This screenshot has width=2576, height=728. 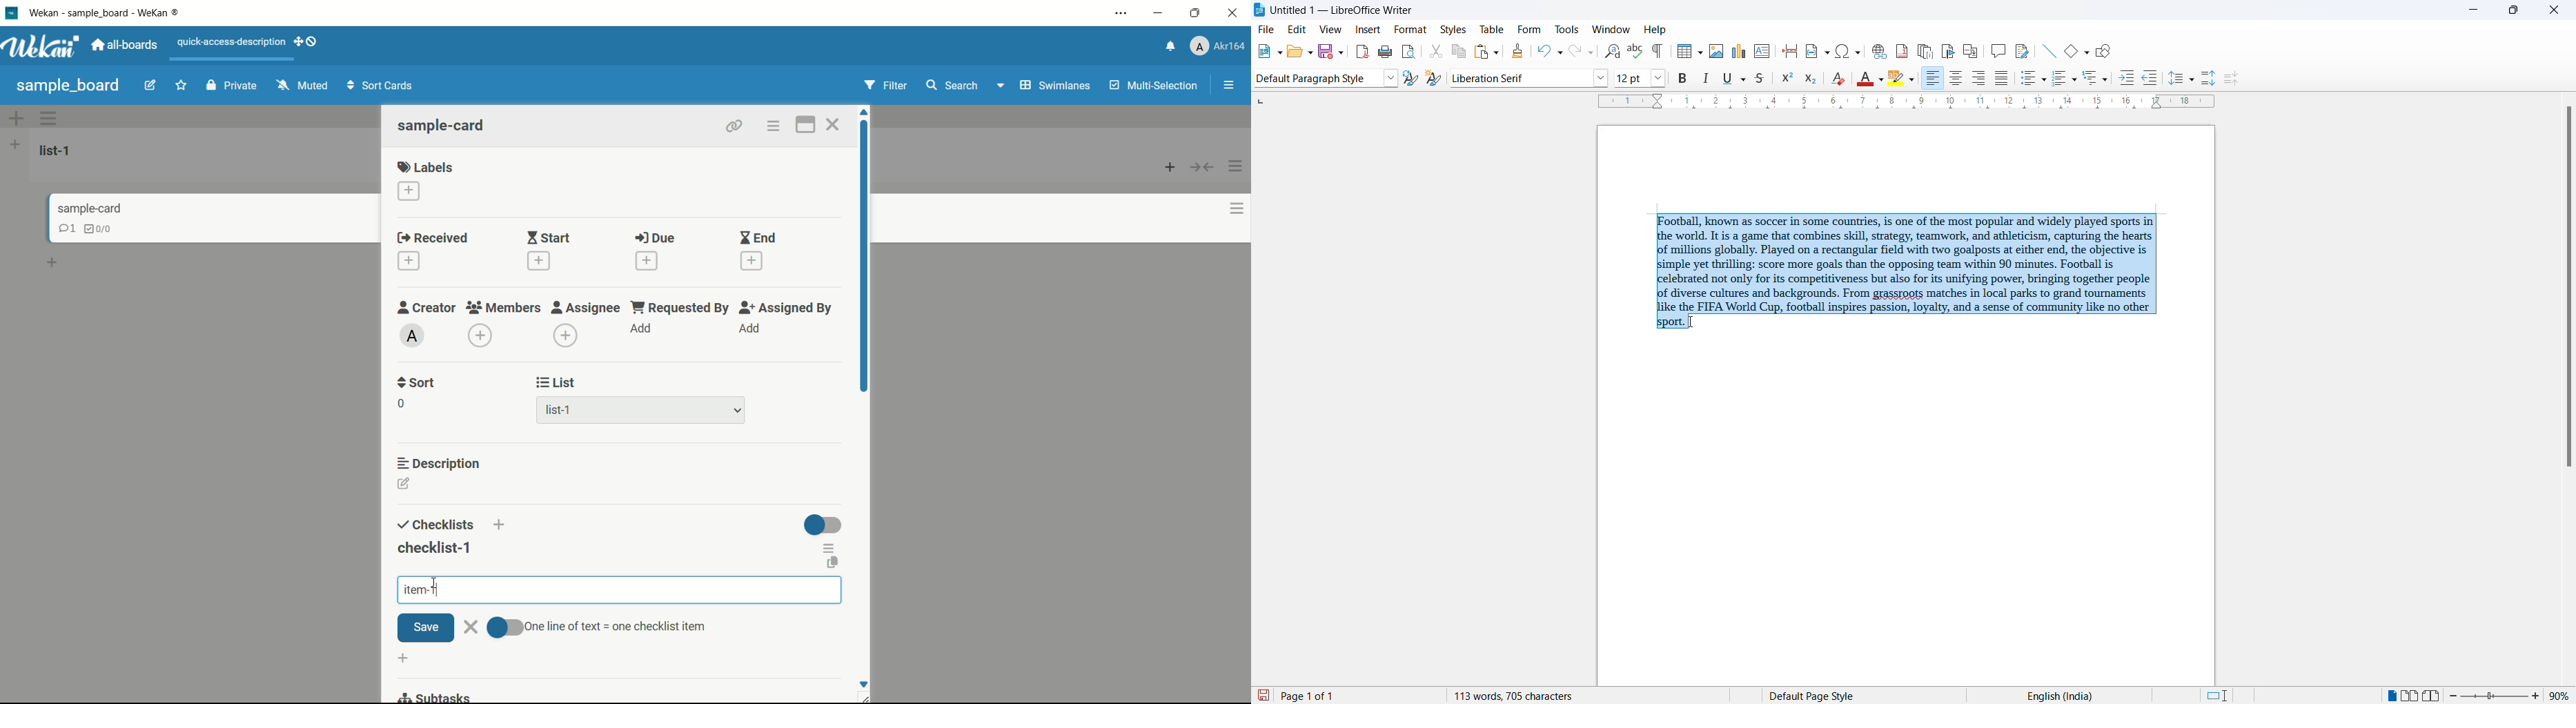 What do you see at coordinates (1684, 78) in the screenshot?
I see `bold` at bounding box center [1684, 78].